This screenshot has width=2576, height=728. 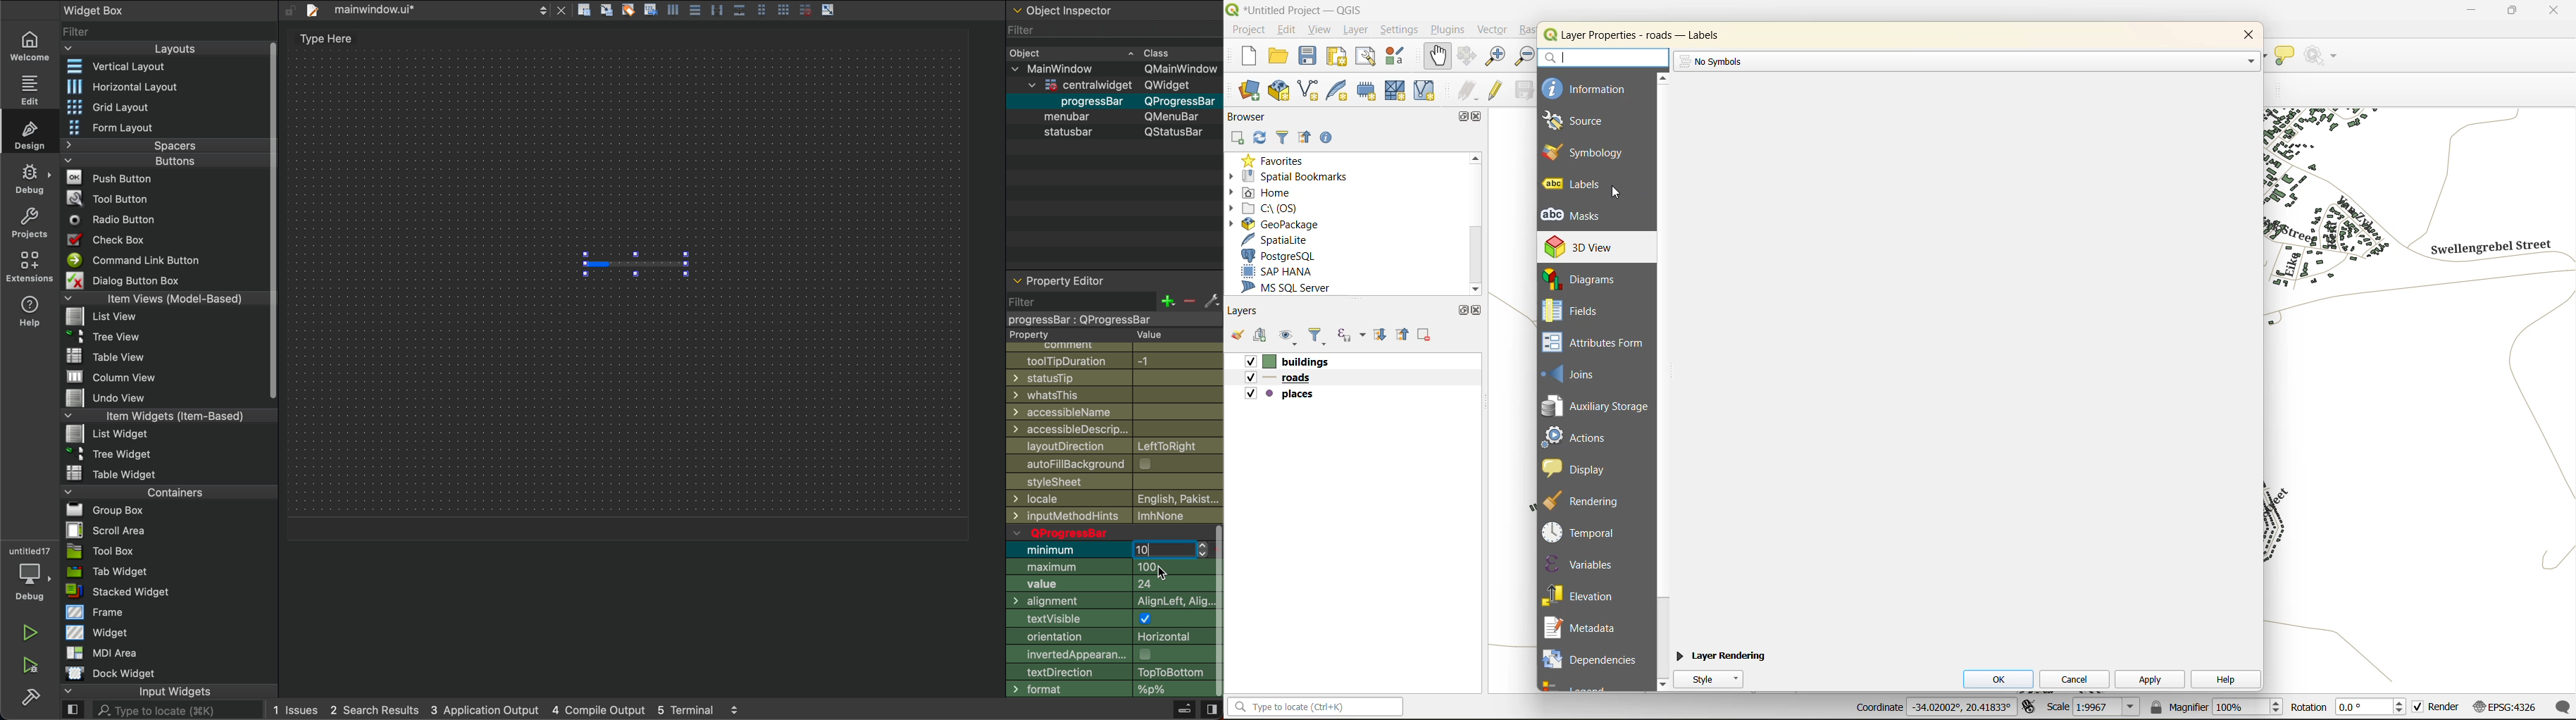 I want to click on edit, so click(x=28, y=88).